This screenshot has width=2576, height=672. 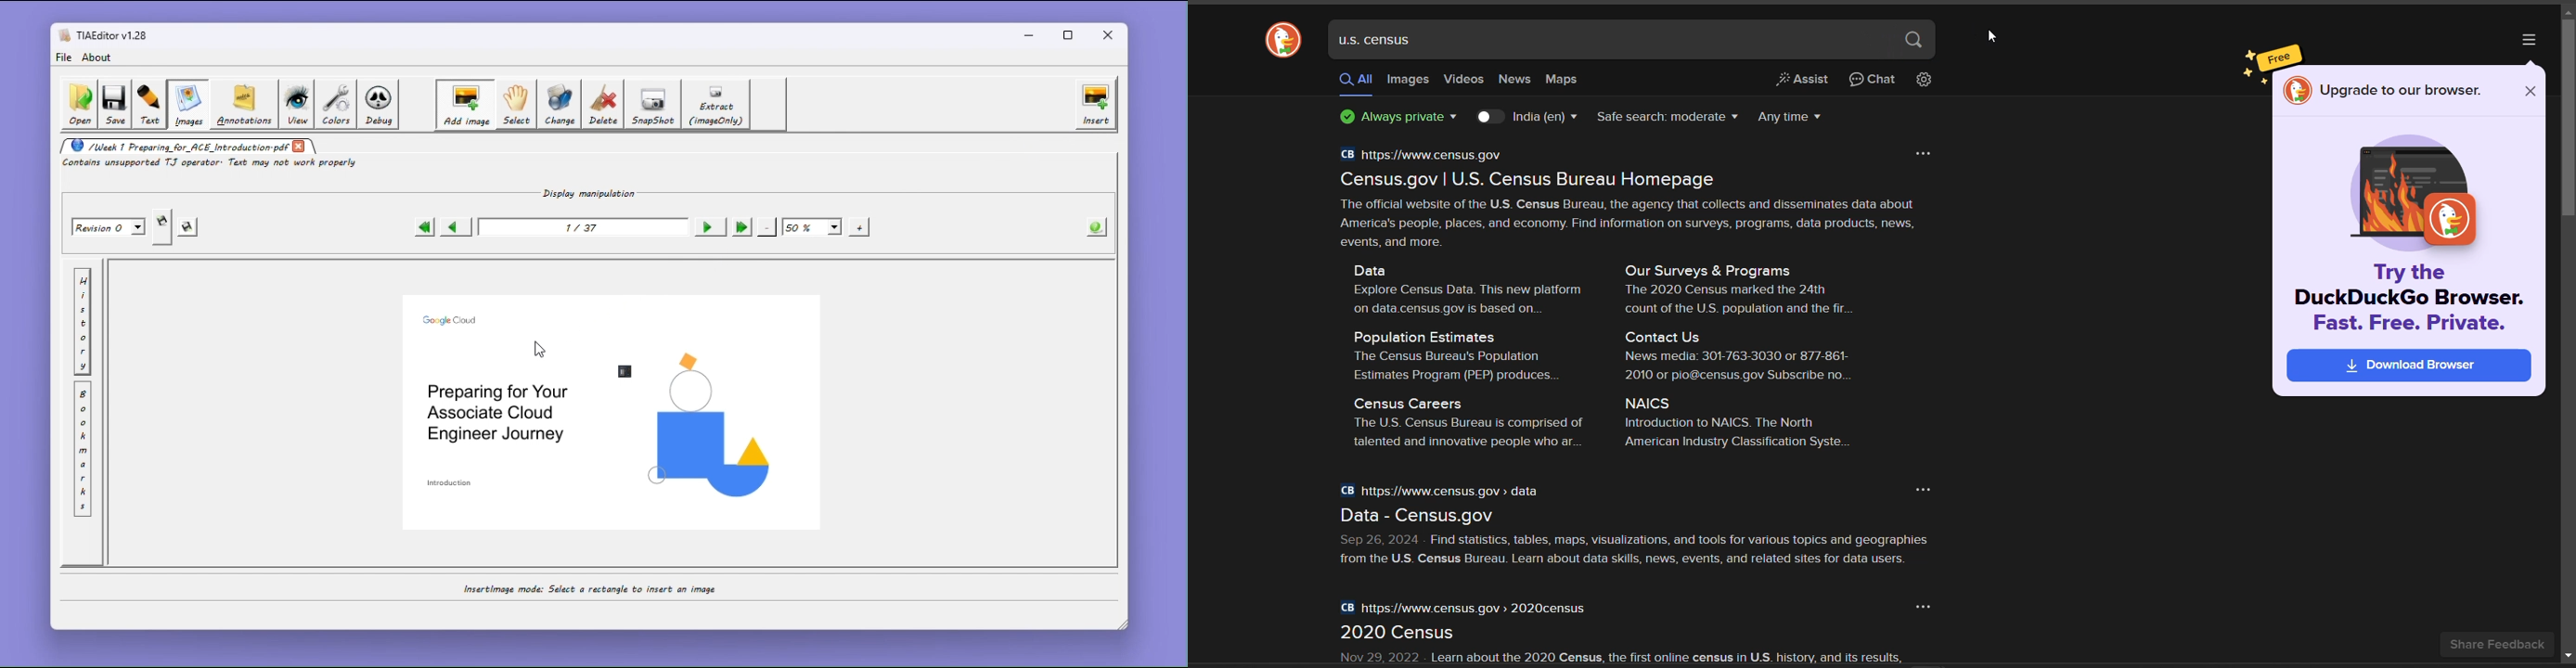 What do you see at coordinates (2298, 92) in the screenshot?
I see `duckduckgo logo` at bounding box center [2298, 92].